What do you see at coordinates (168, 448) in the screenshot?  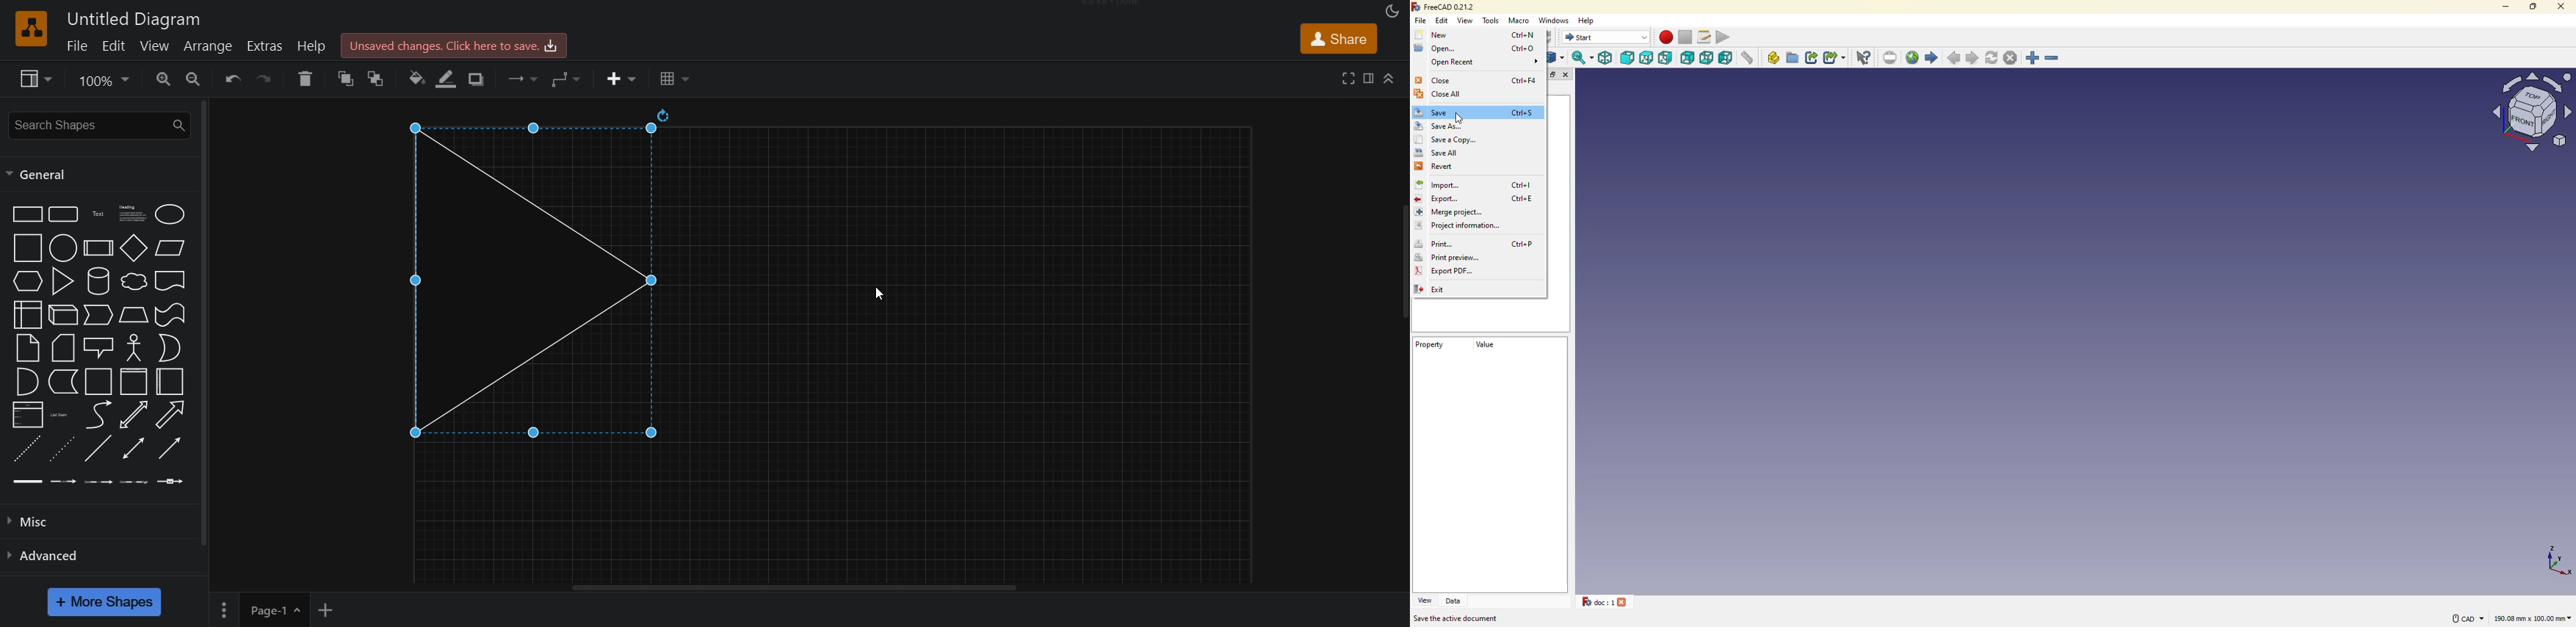 I see `directional connector` at bounding box center [168, 448].